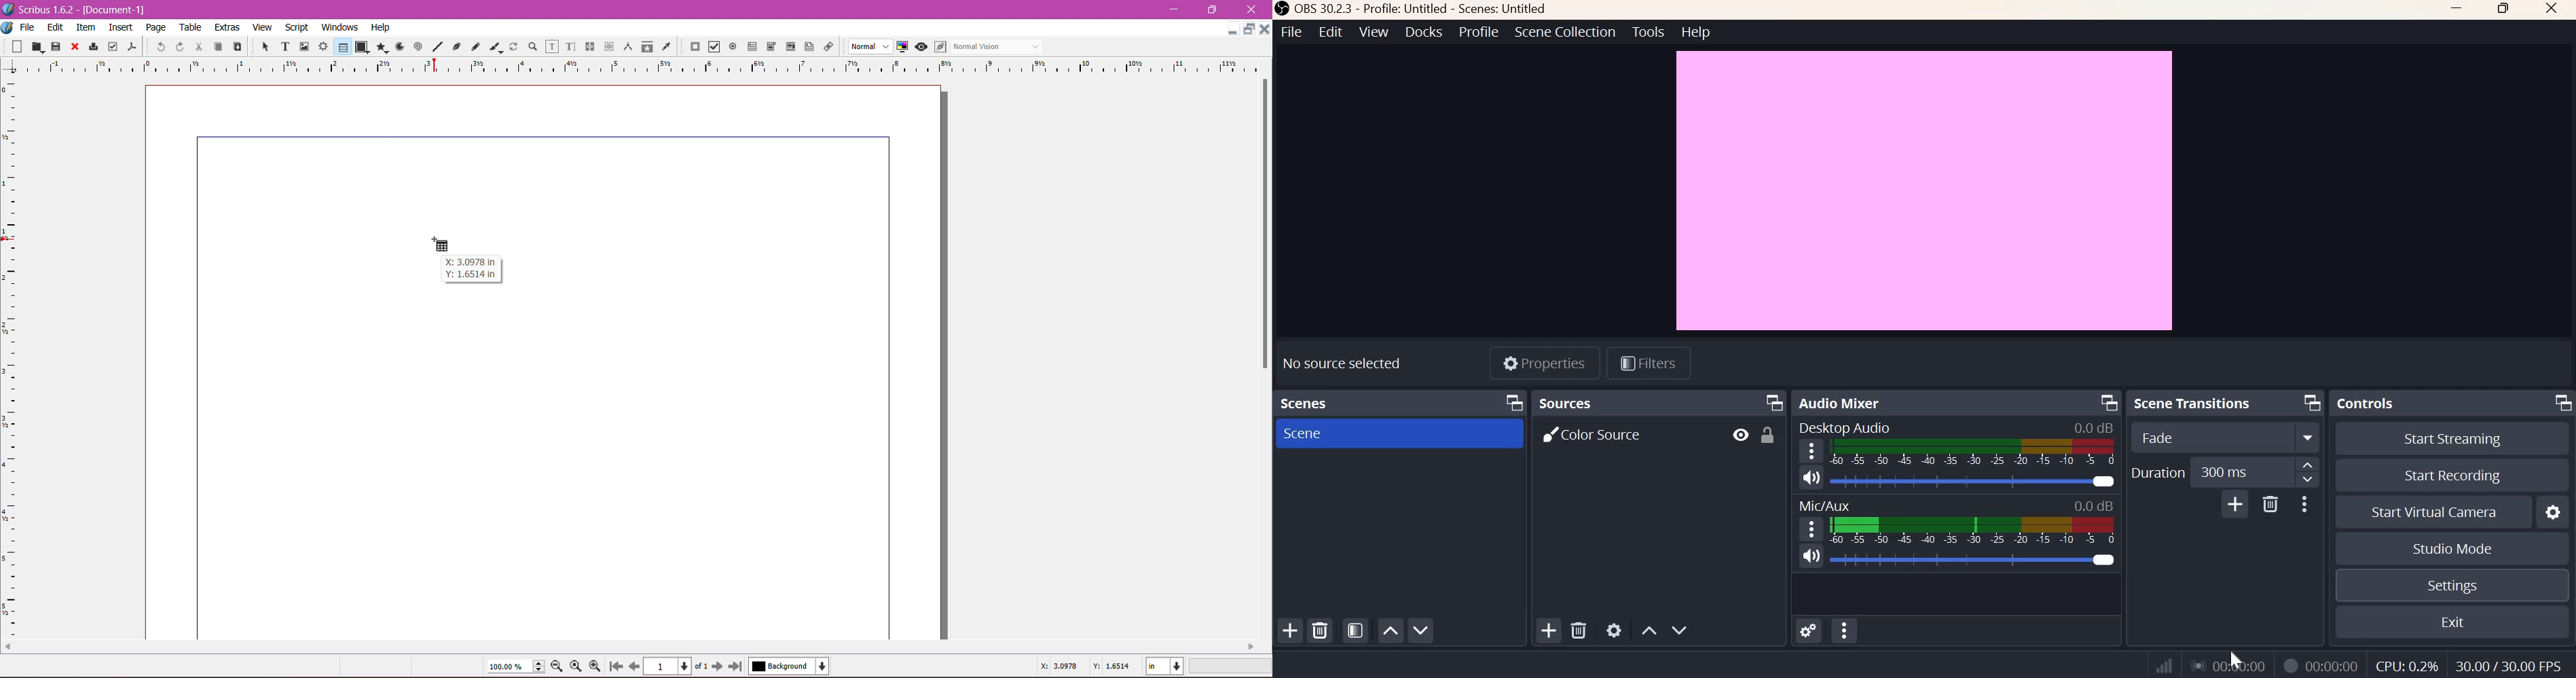  Describe the element at coordinates (2157, 471) in the screenshot. I see `Duration` at that location.